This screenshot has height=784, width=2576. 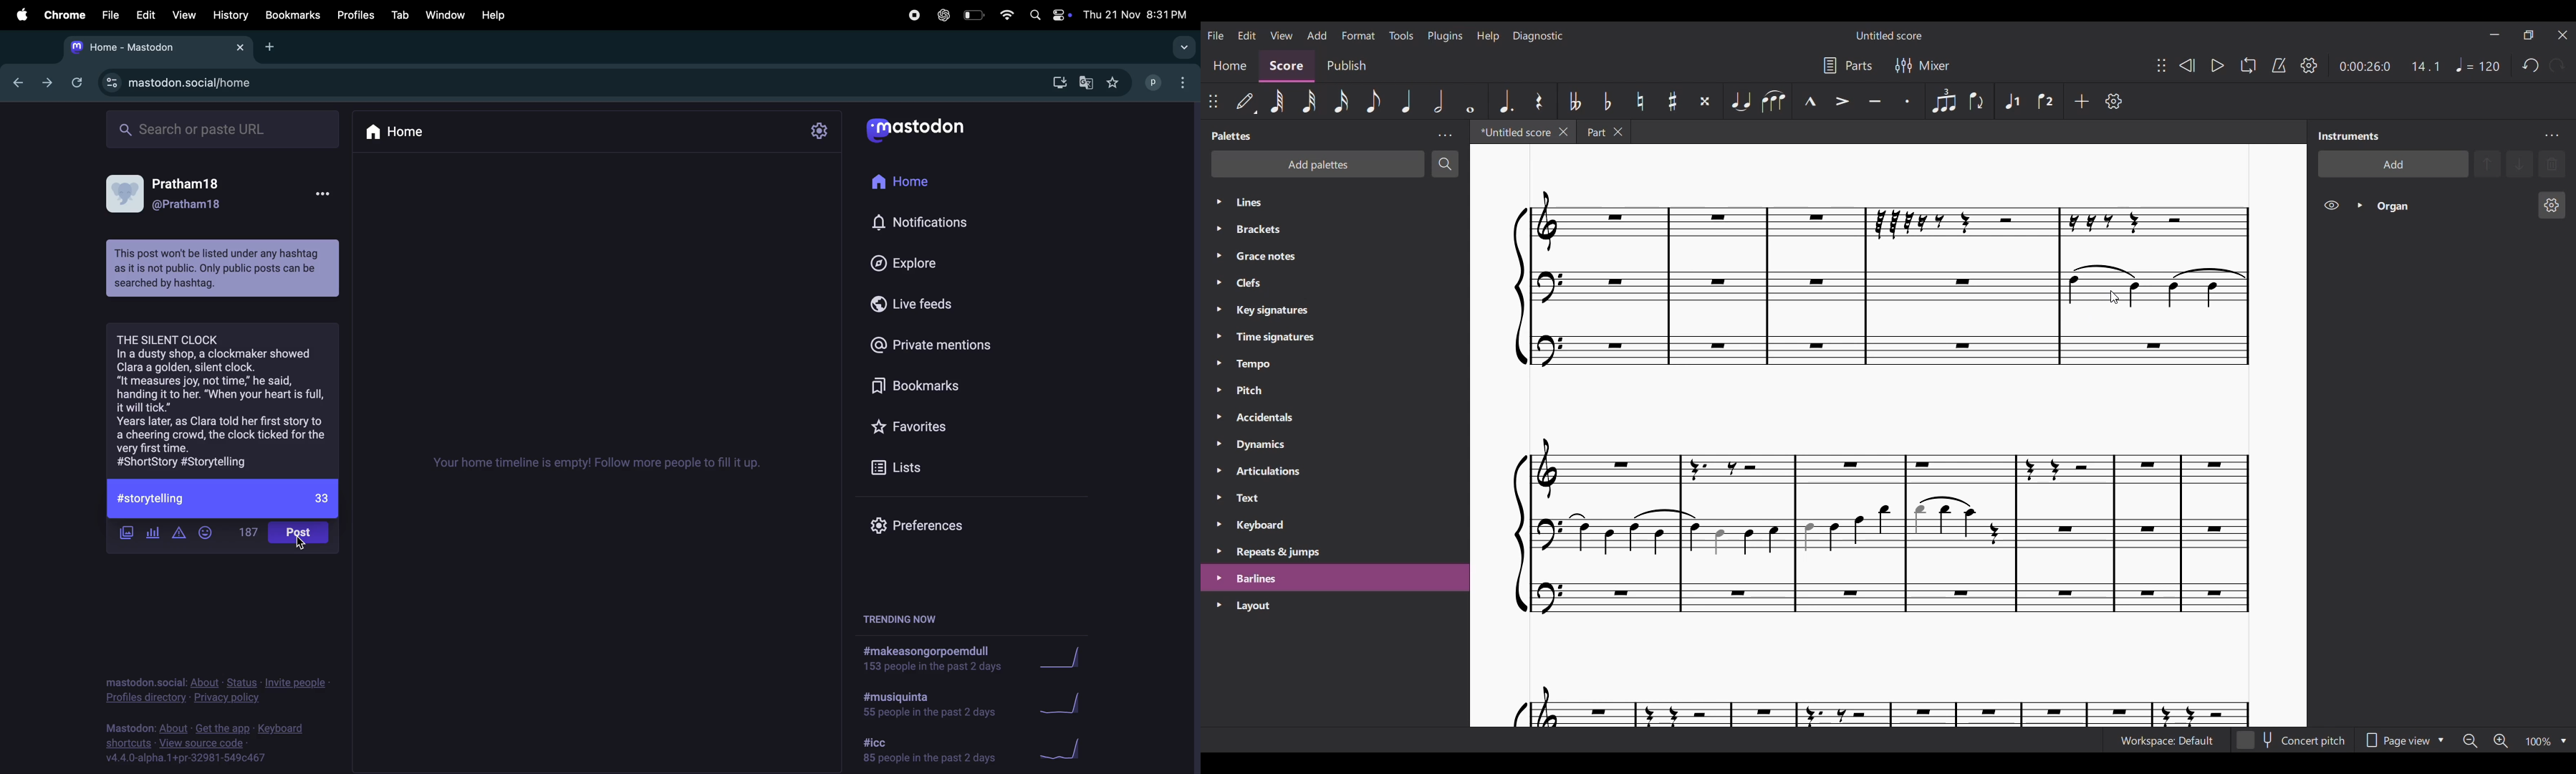 I want to click on Current tab, highlighted, so click(x=1512, y=131).